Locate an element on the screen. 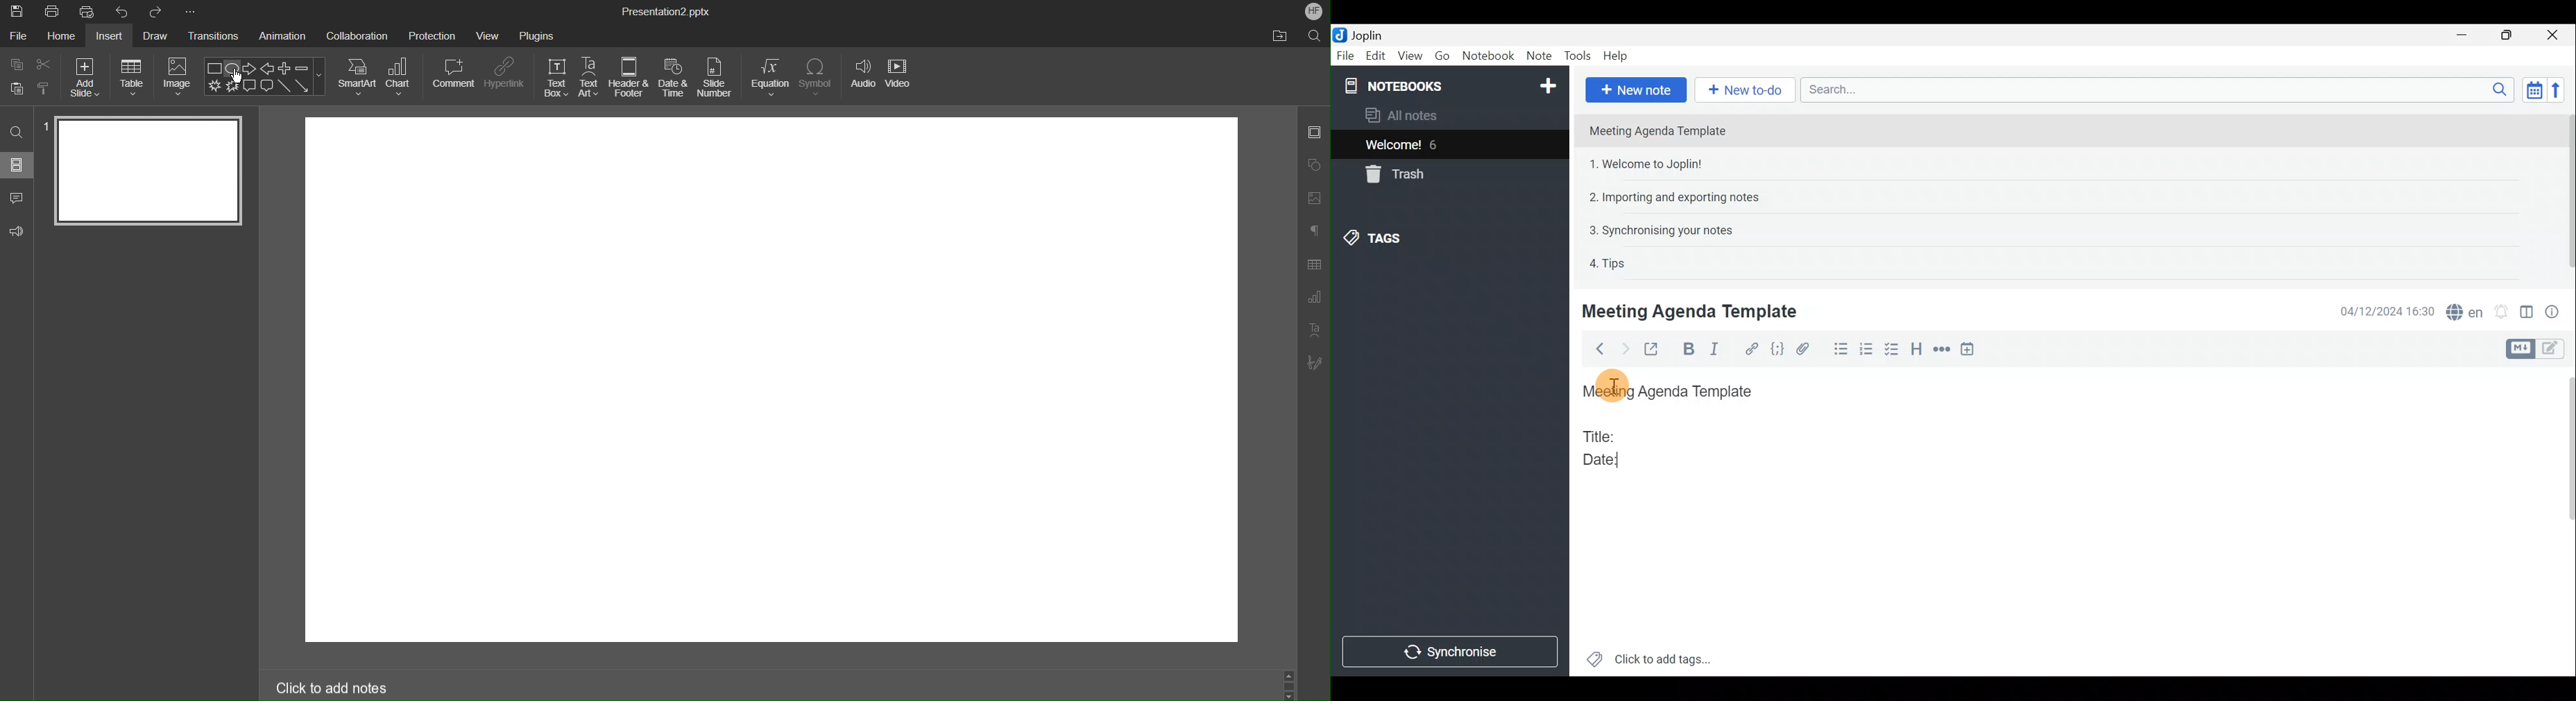 The height and width of the screenshot is (728, 2576). Symbol is located at coordinates (818, 78).